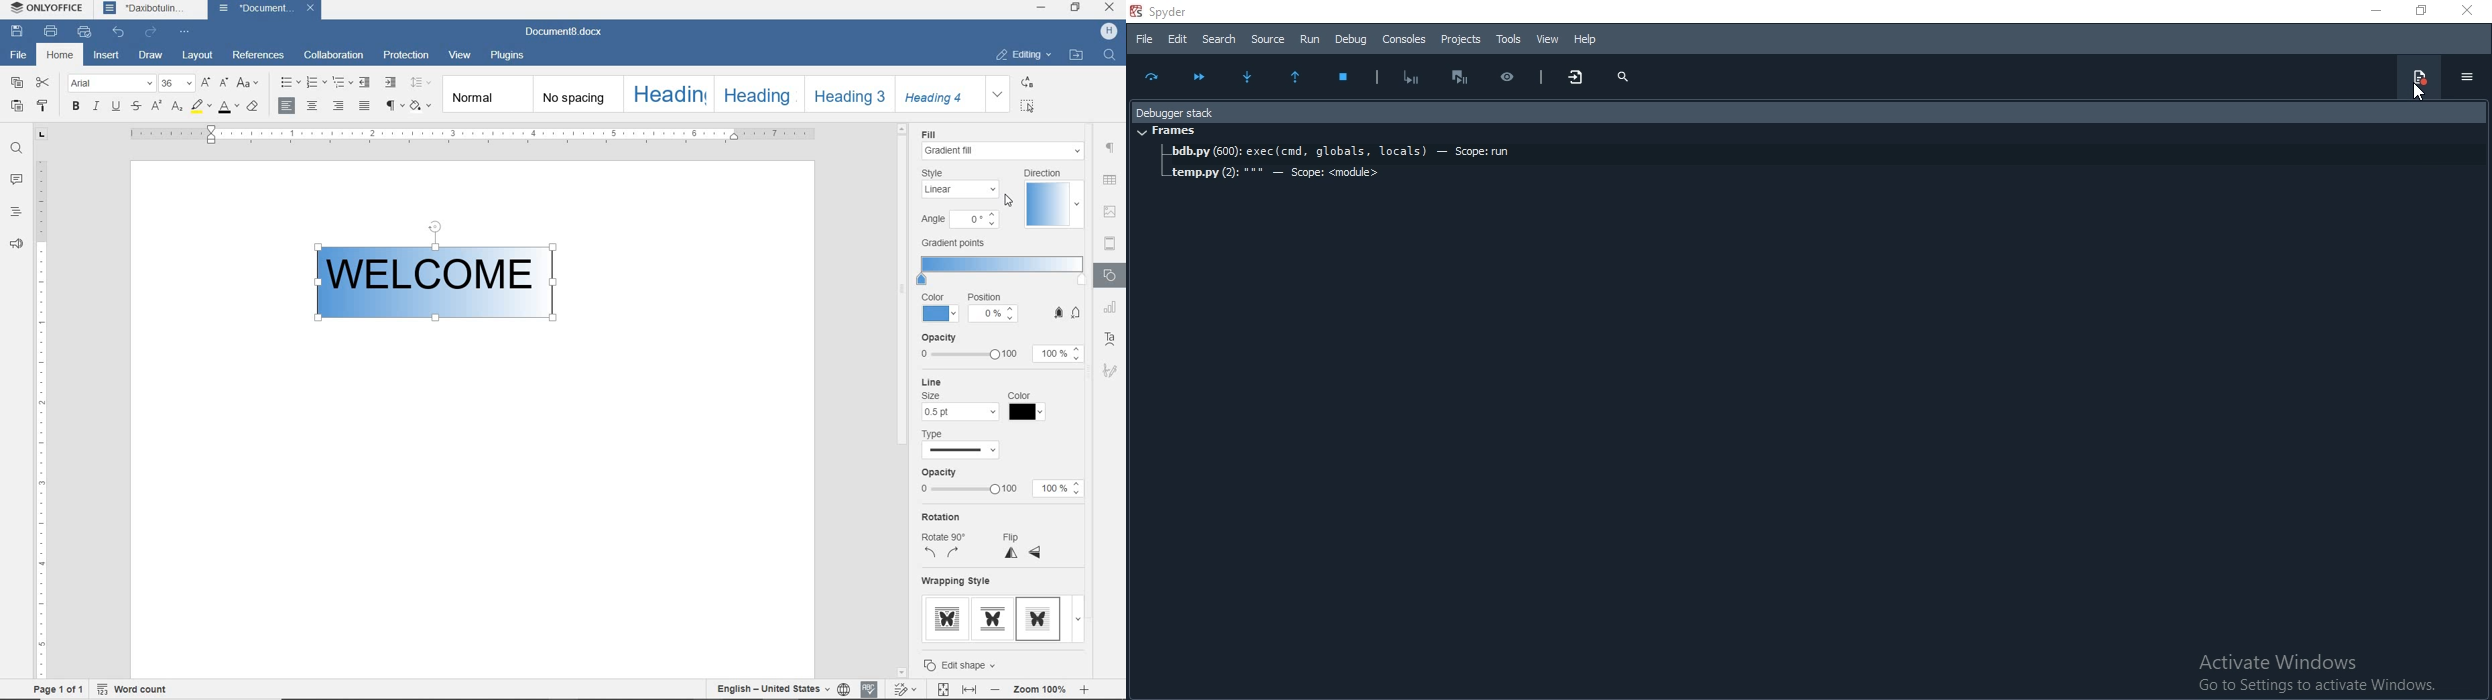  Describe the element at coordinates (1351, 39) in the screenshot. I see `Debug` at that location.